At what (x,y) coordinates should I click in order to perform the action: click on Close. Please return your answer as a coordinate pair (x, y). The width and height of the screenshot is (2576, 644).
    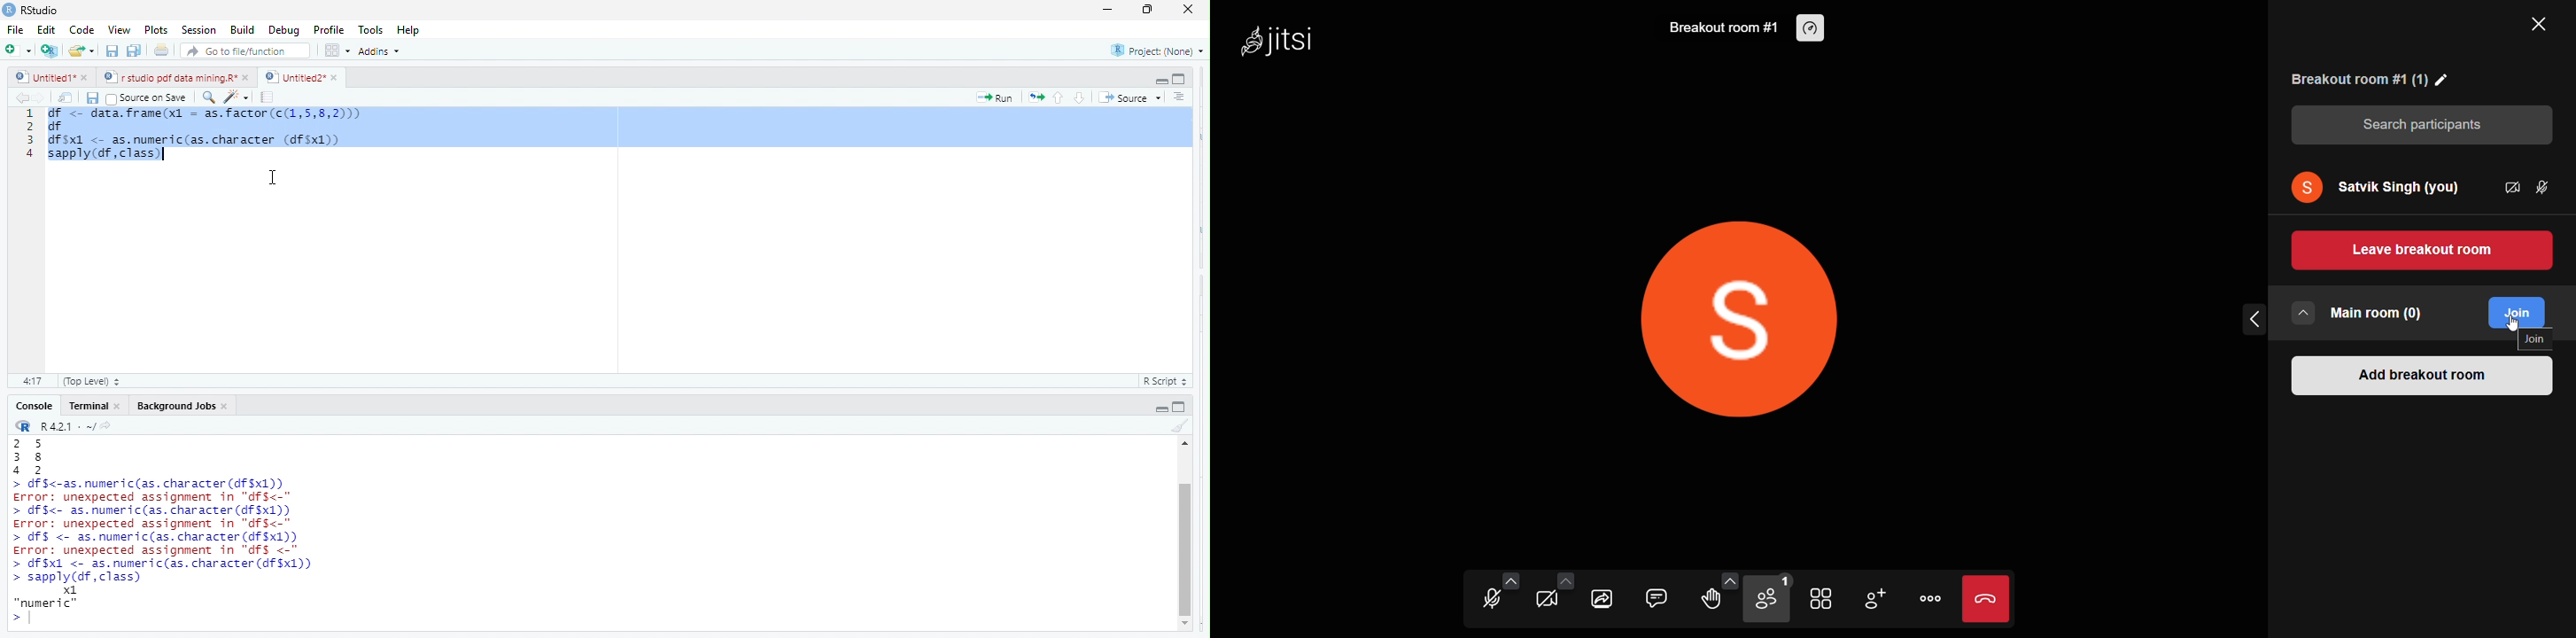
    Looking at the image, I should click on (1184, 10).